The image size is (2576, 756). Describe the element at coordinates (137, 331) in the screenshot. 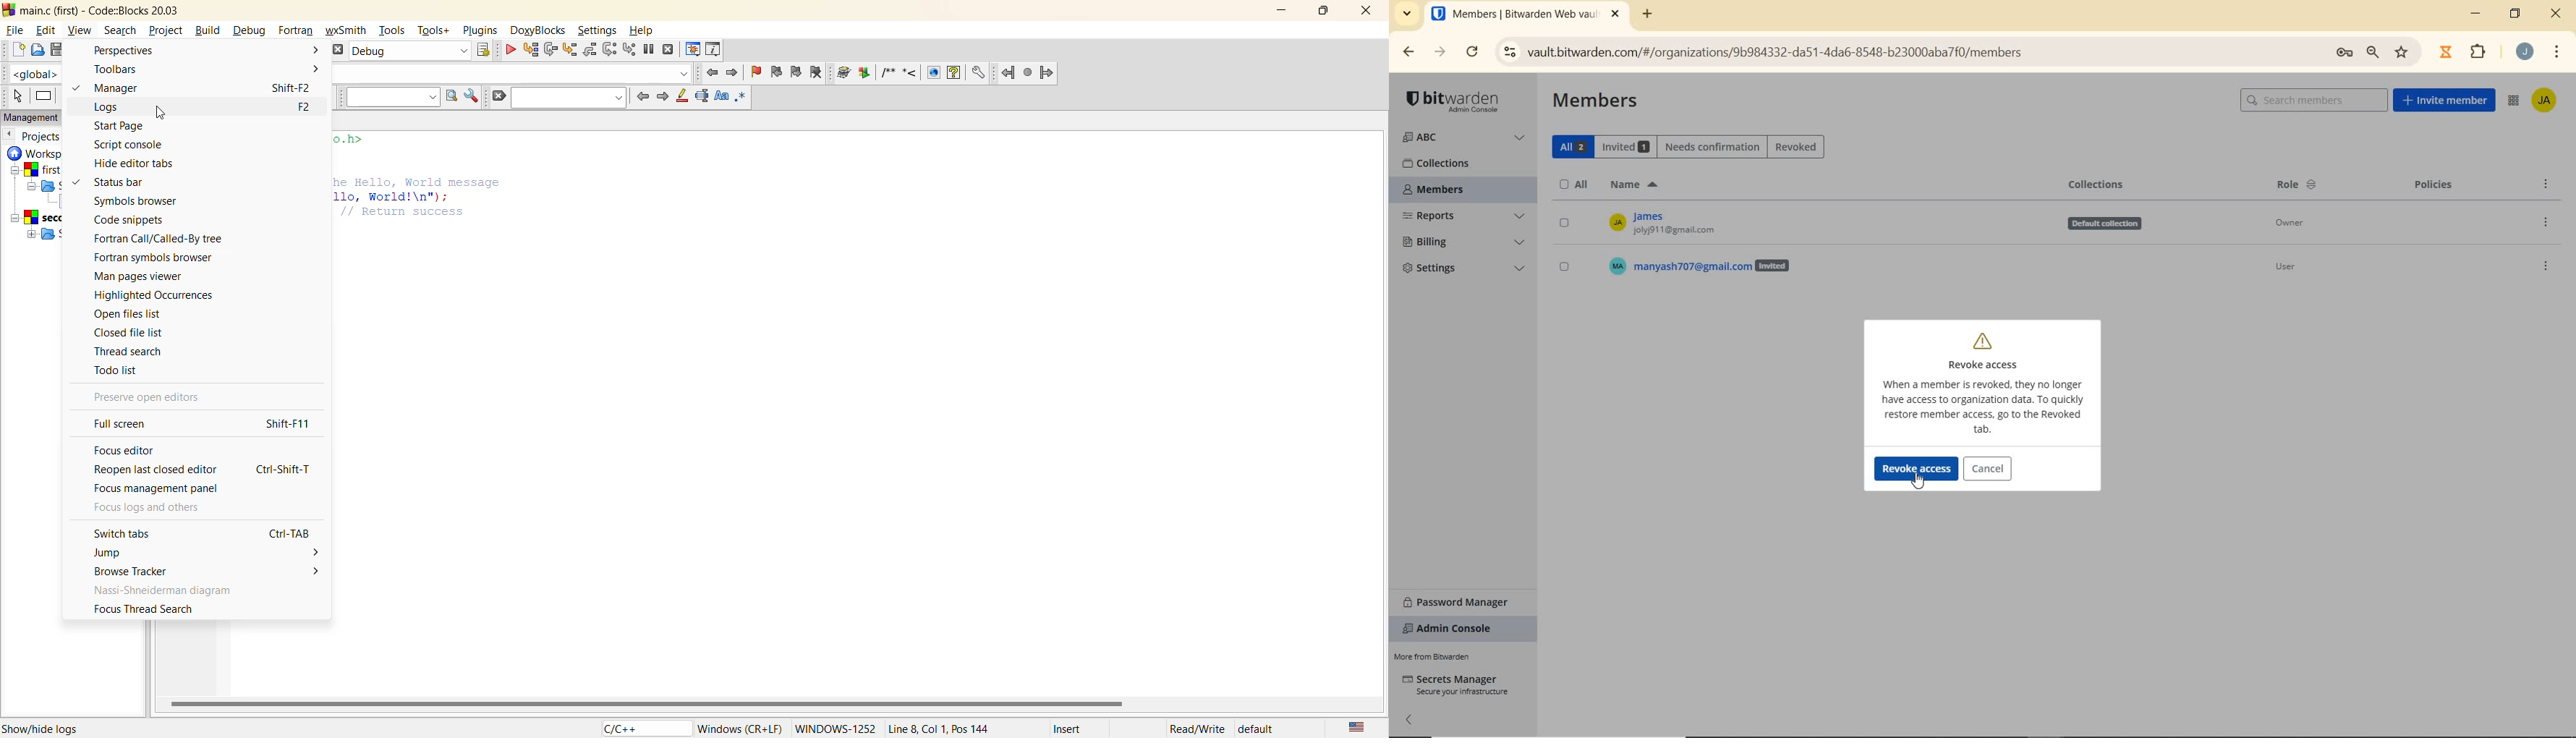

I see `closed file list` at that location.